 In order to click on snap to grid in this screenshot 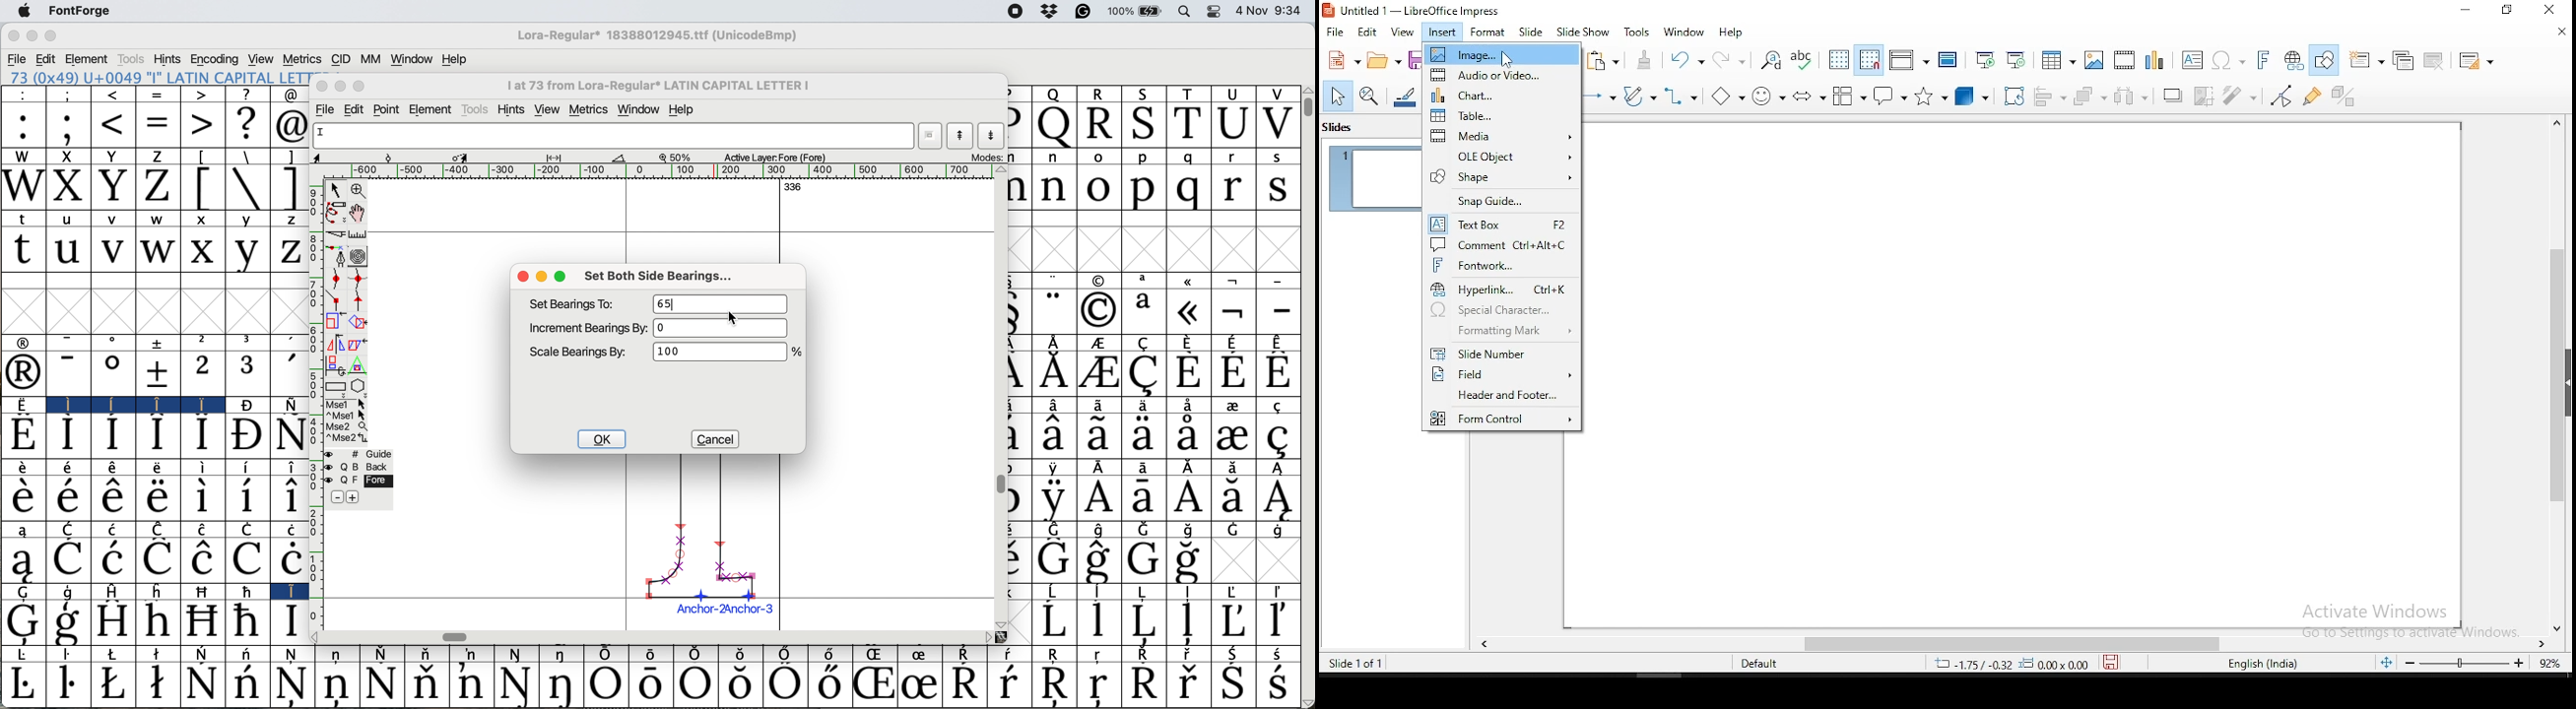, I will do `click(1869, 58)`.